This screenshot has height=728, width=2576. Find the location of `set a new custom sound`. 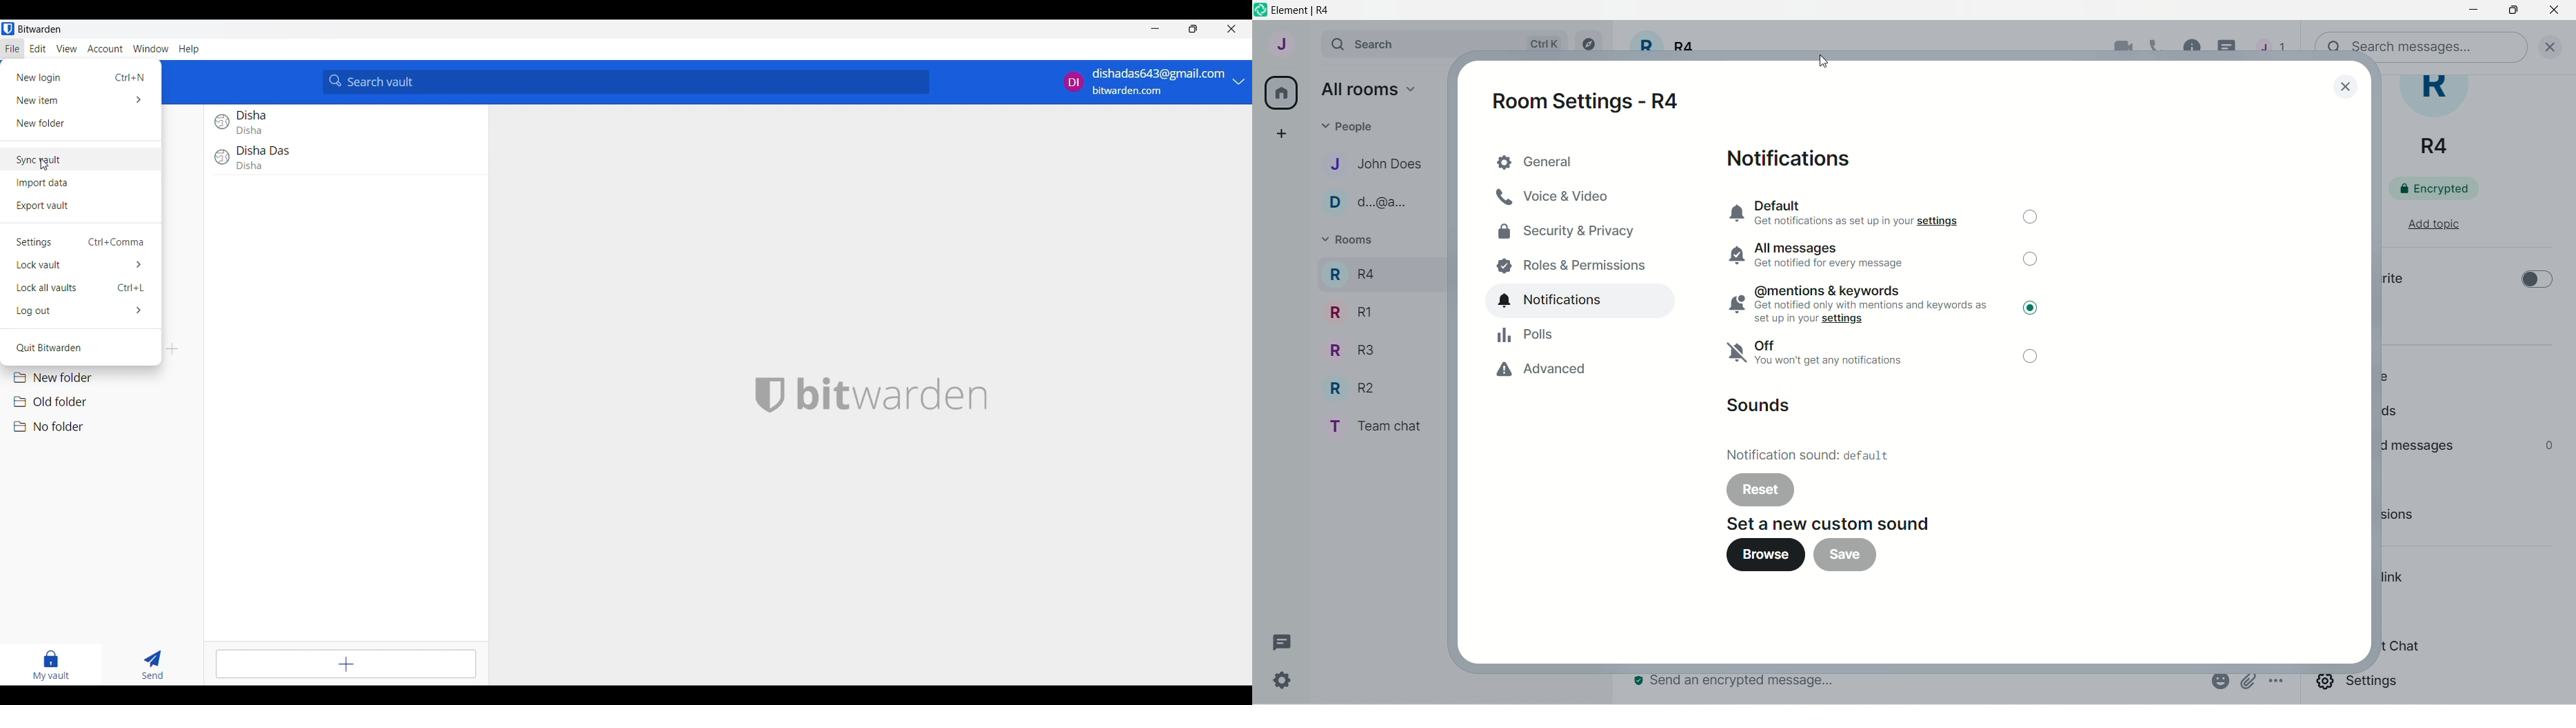

set a new custom sound is located at coordinates (1838, 522).